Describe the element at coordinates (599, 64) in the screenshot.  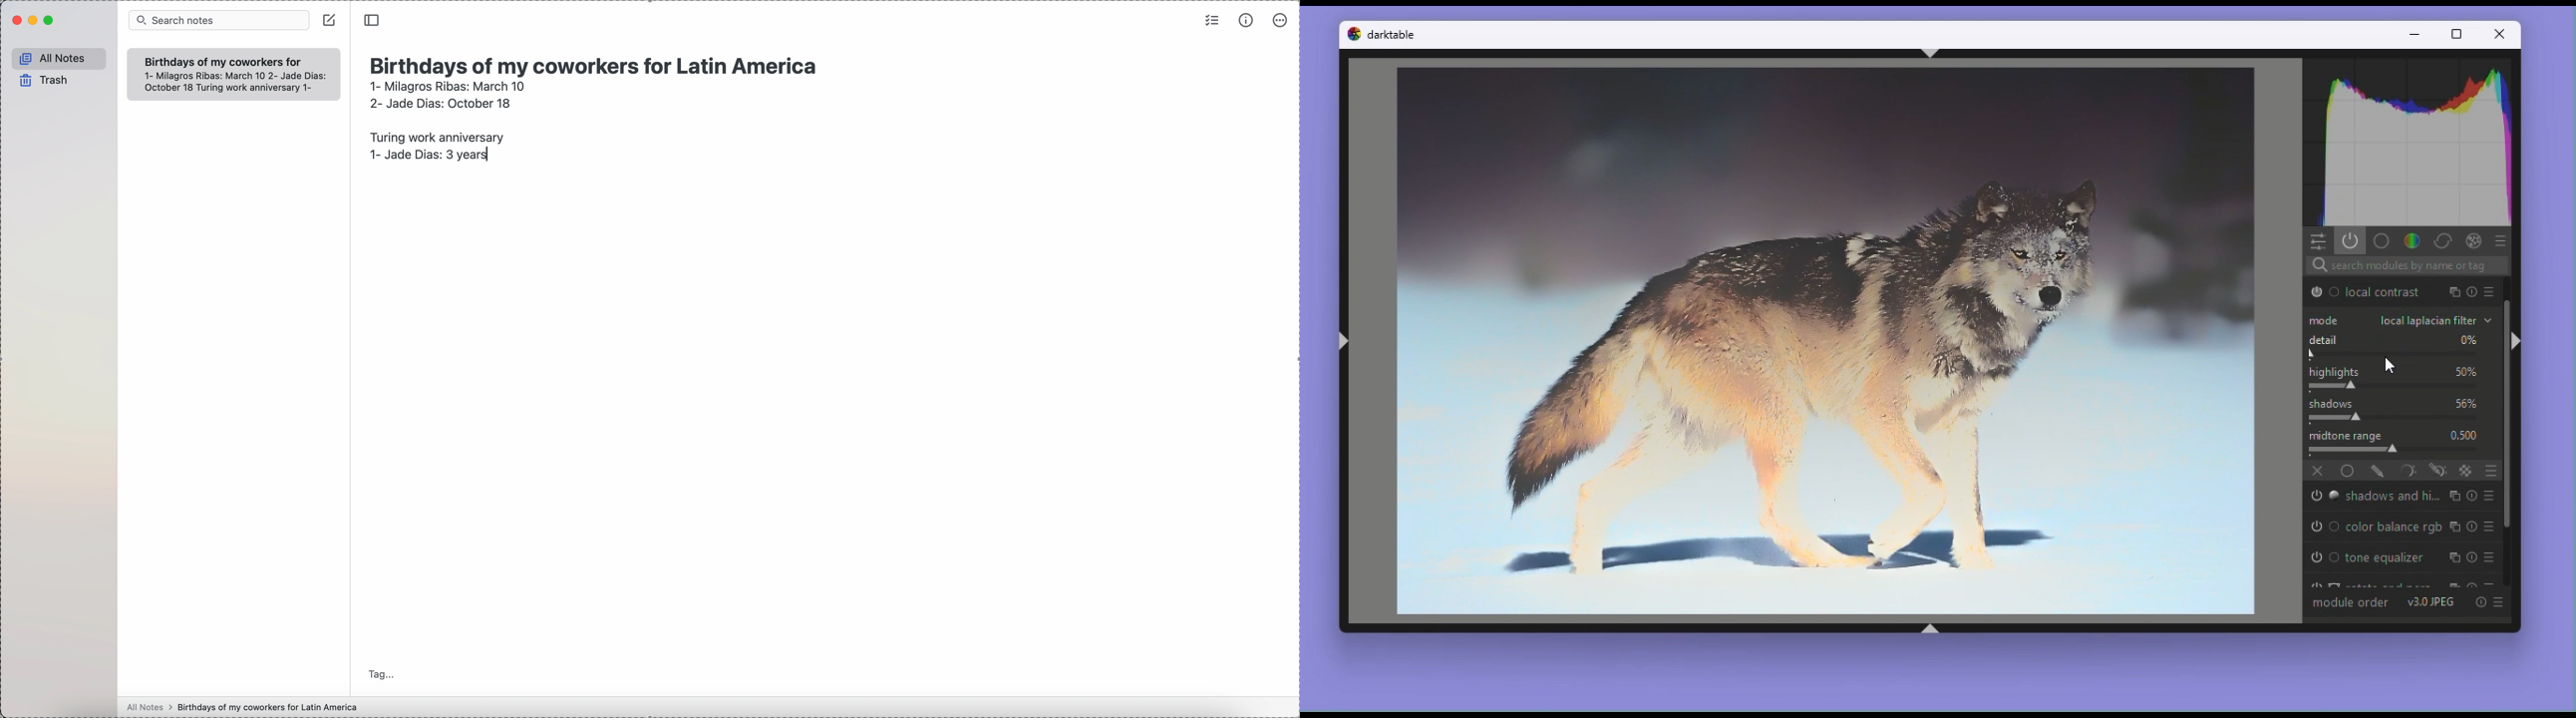
I see `Birthdays of my coworkers for Latin America` at that location.